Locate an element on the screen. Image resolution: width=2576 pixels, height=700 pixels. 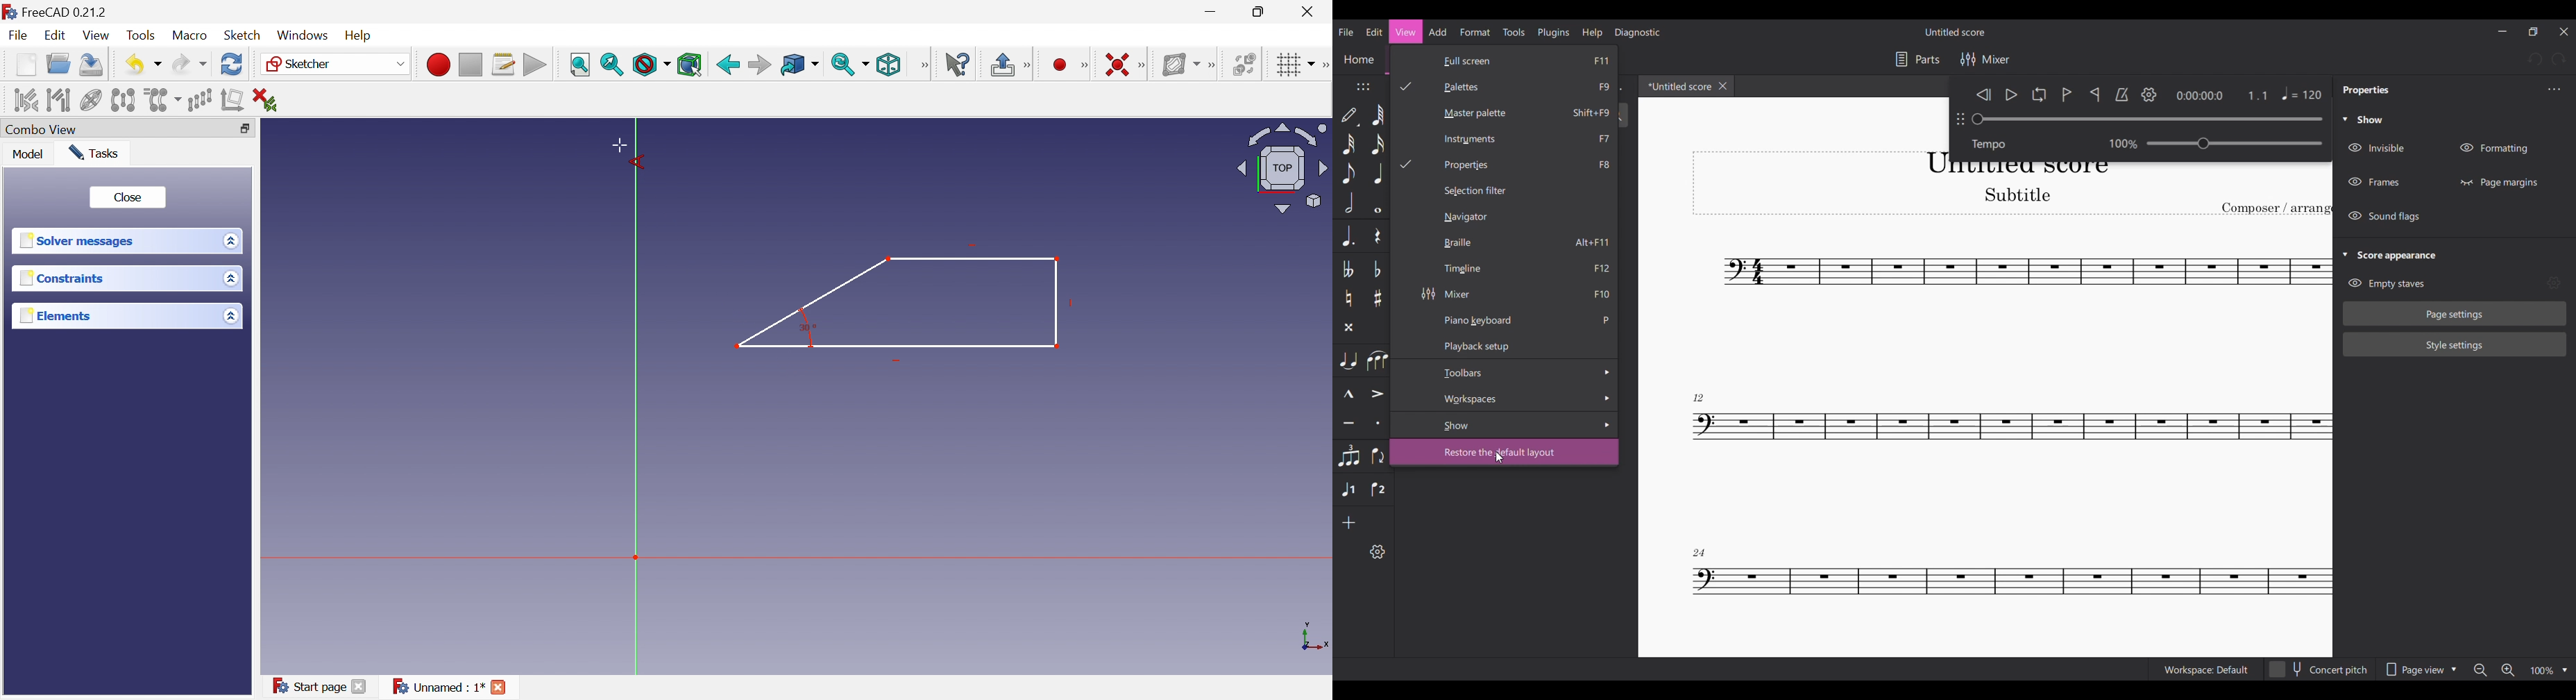
Tools is located at coordinates (1514, 32).